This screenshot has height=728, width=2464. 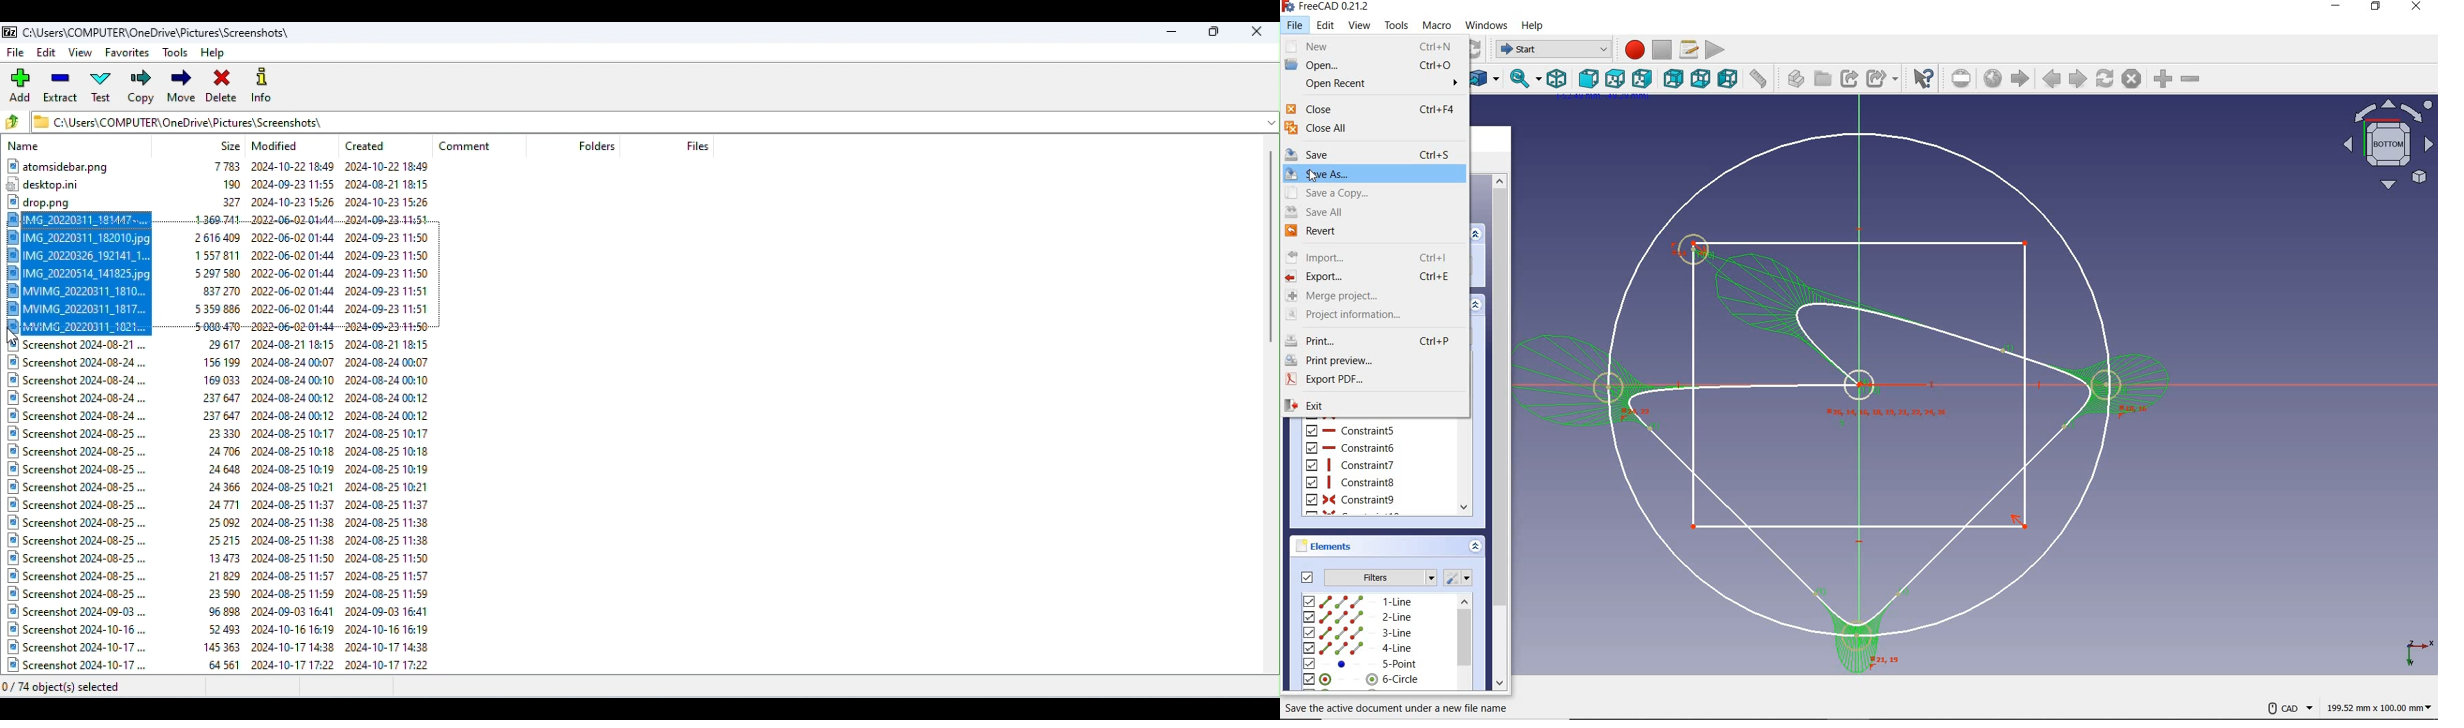 What do you see at coordinates (1849, 78) in the screenshot?
I see `make link` at bounding box center [1849, 78].